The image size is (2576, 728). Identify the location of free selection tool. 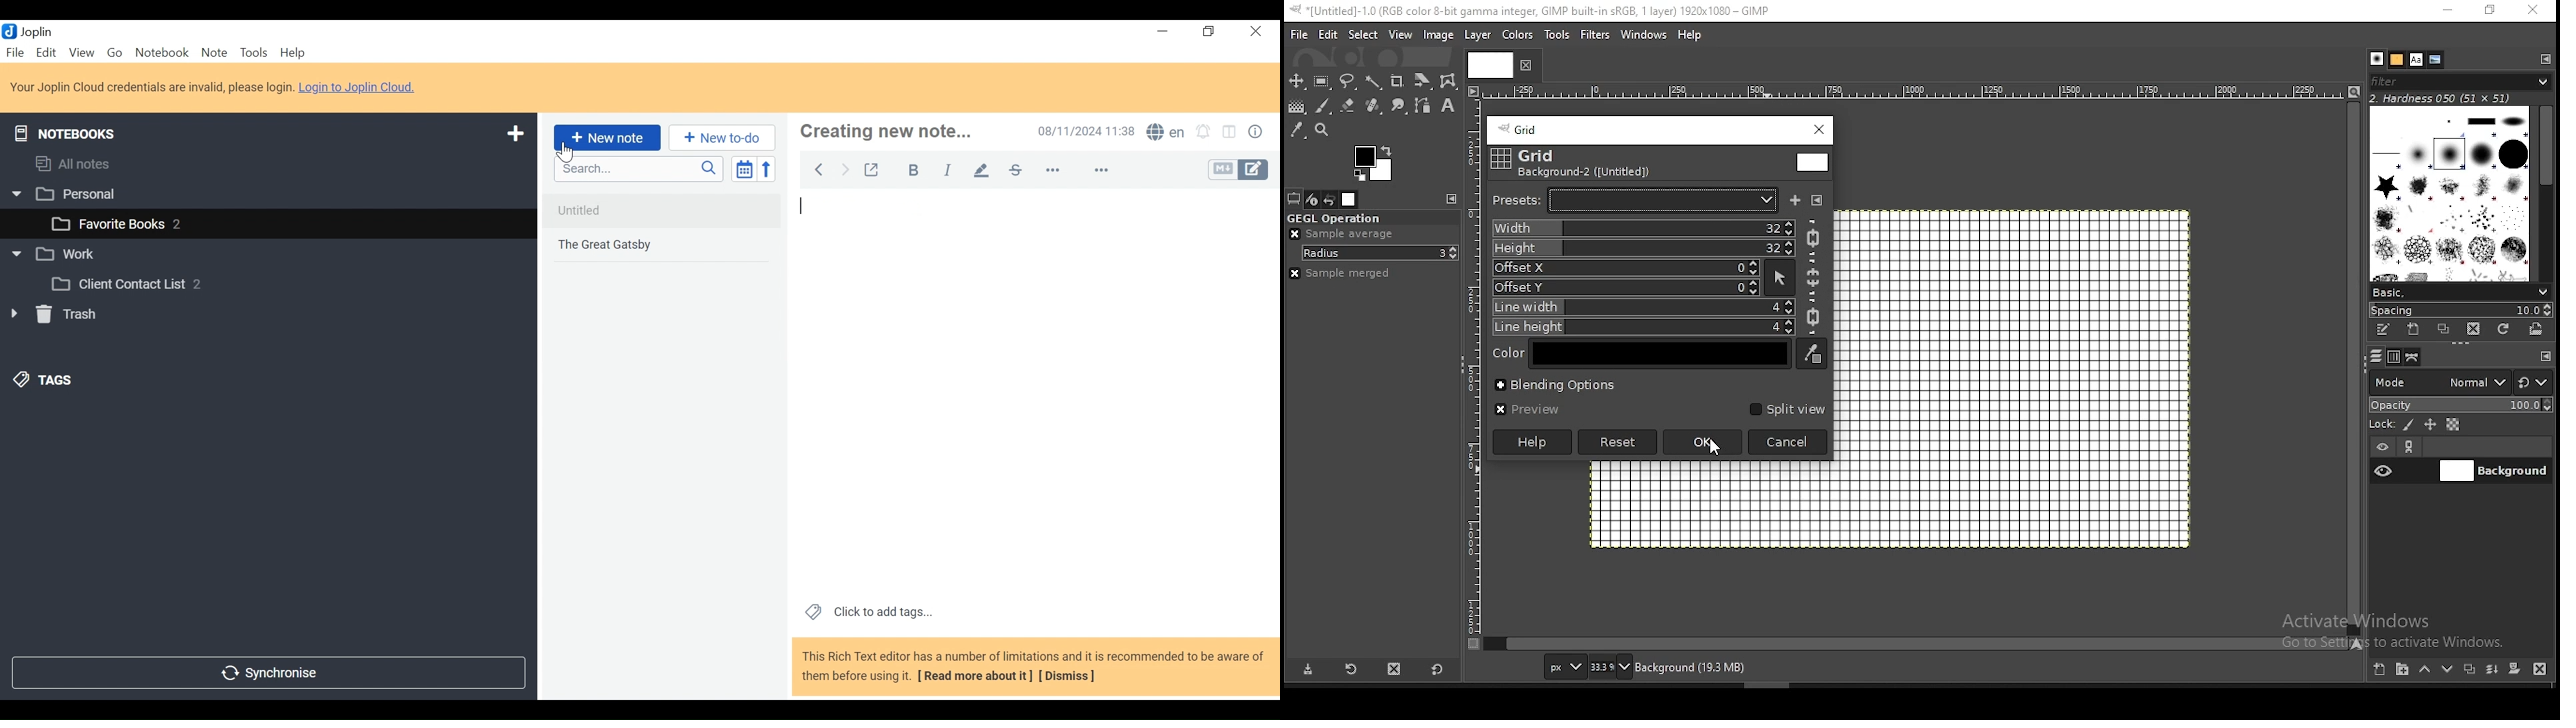
(1348, 81).